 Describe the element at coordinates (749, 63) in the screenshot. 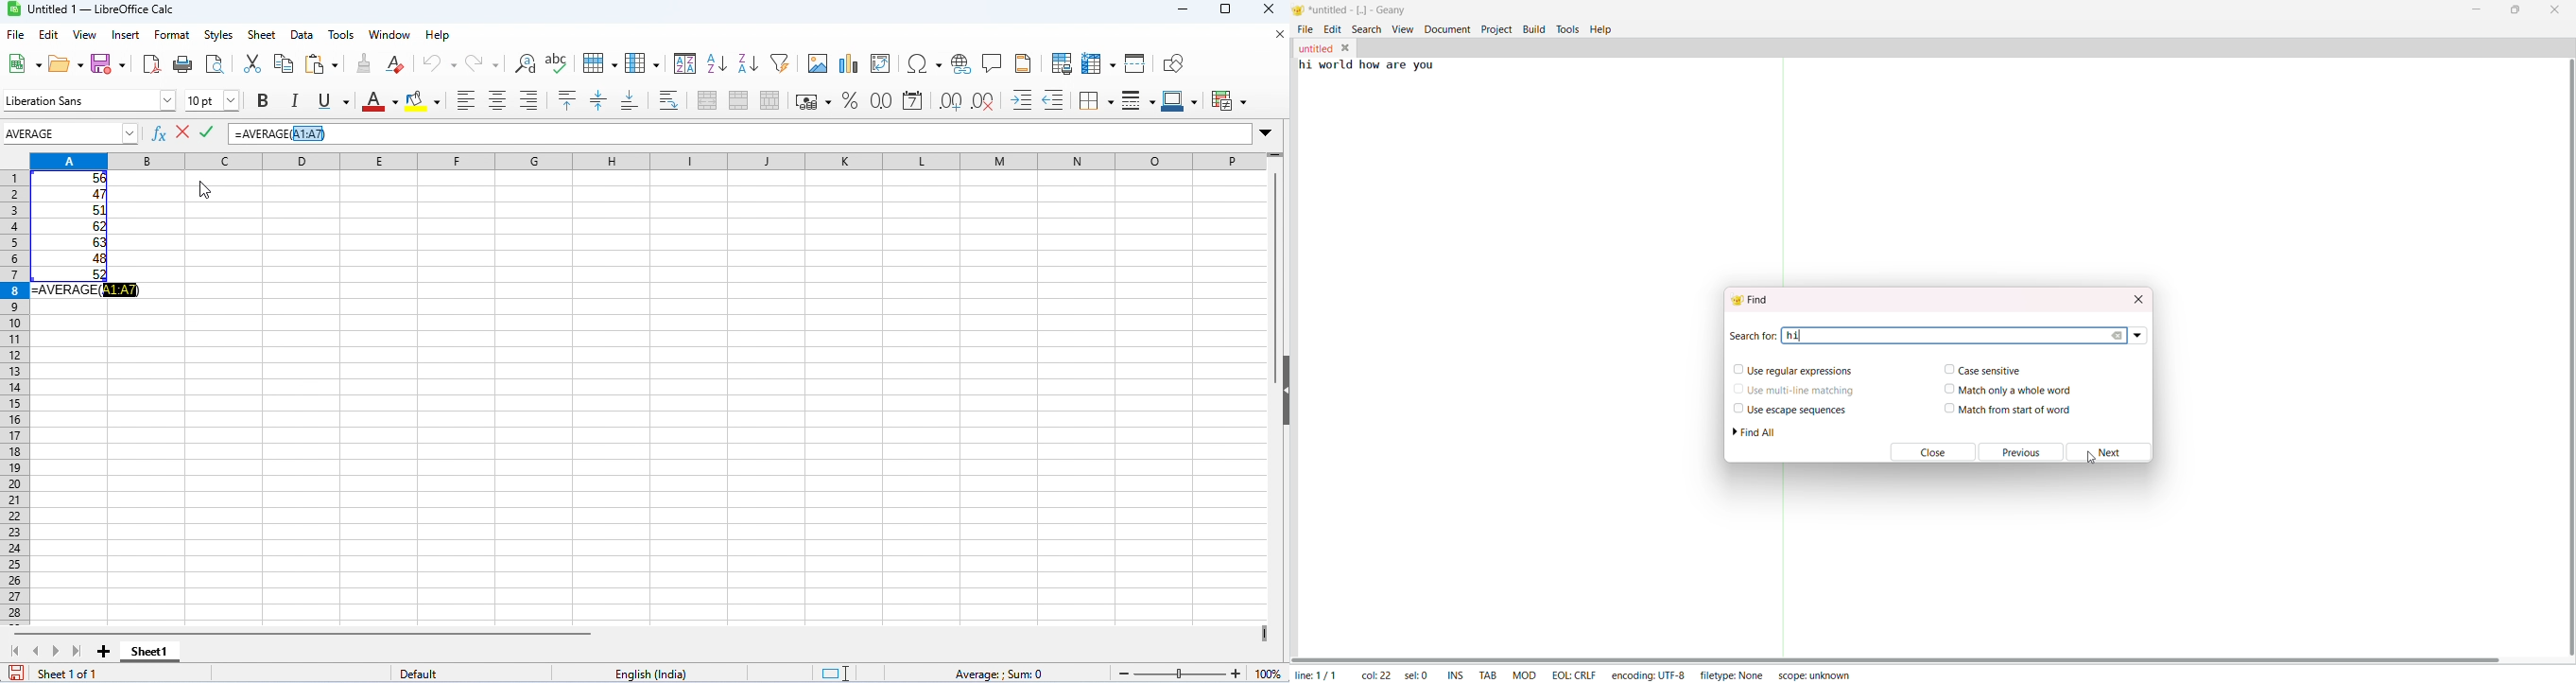

I see `sort descending` at that location.